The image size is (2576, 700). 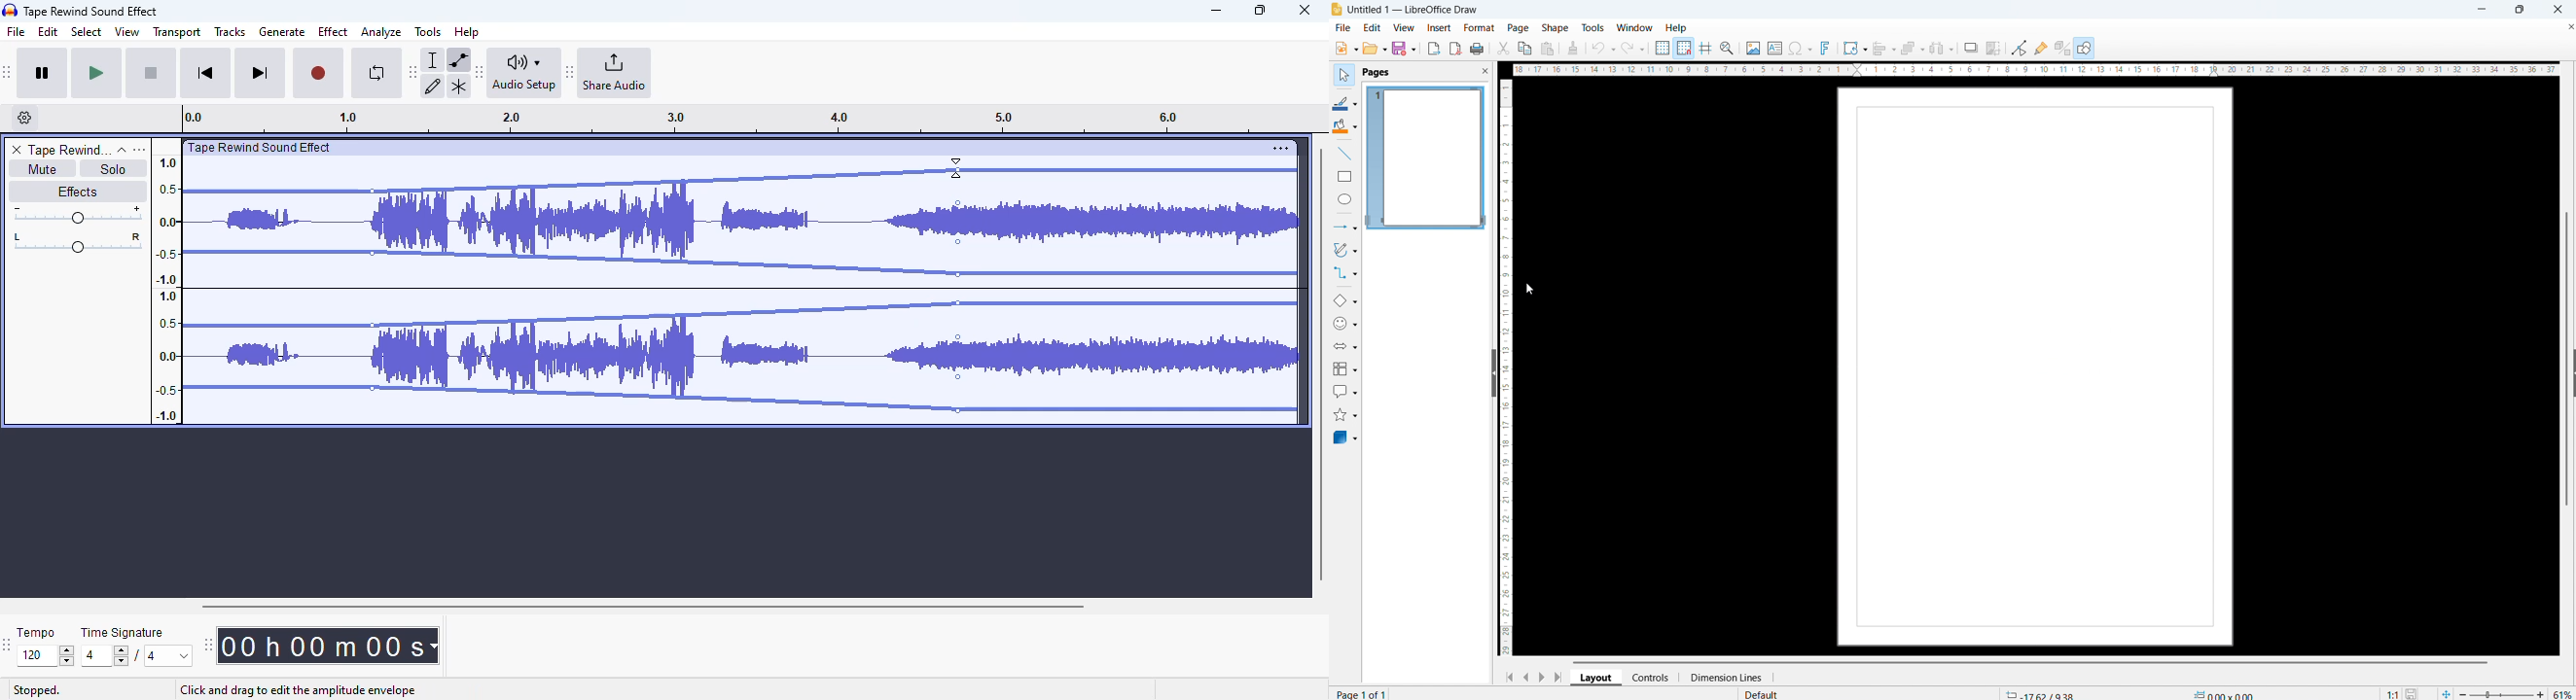 I want to click on Track timeline, so click(x=724, y=119).